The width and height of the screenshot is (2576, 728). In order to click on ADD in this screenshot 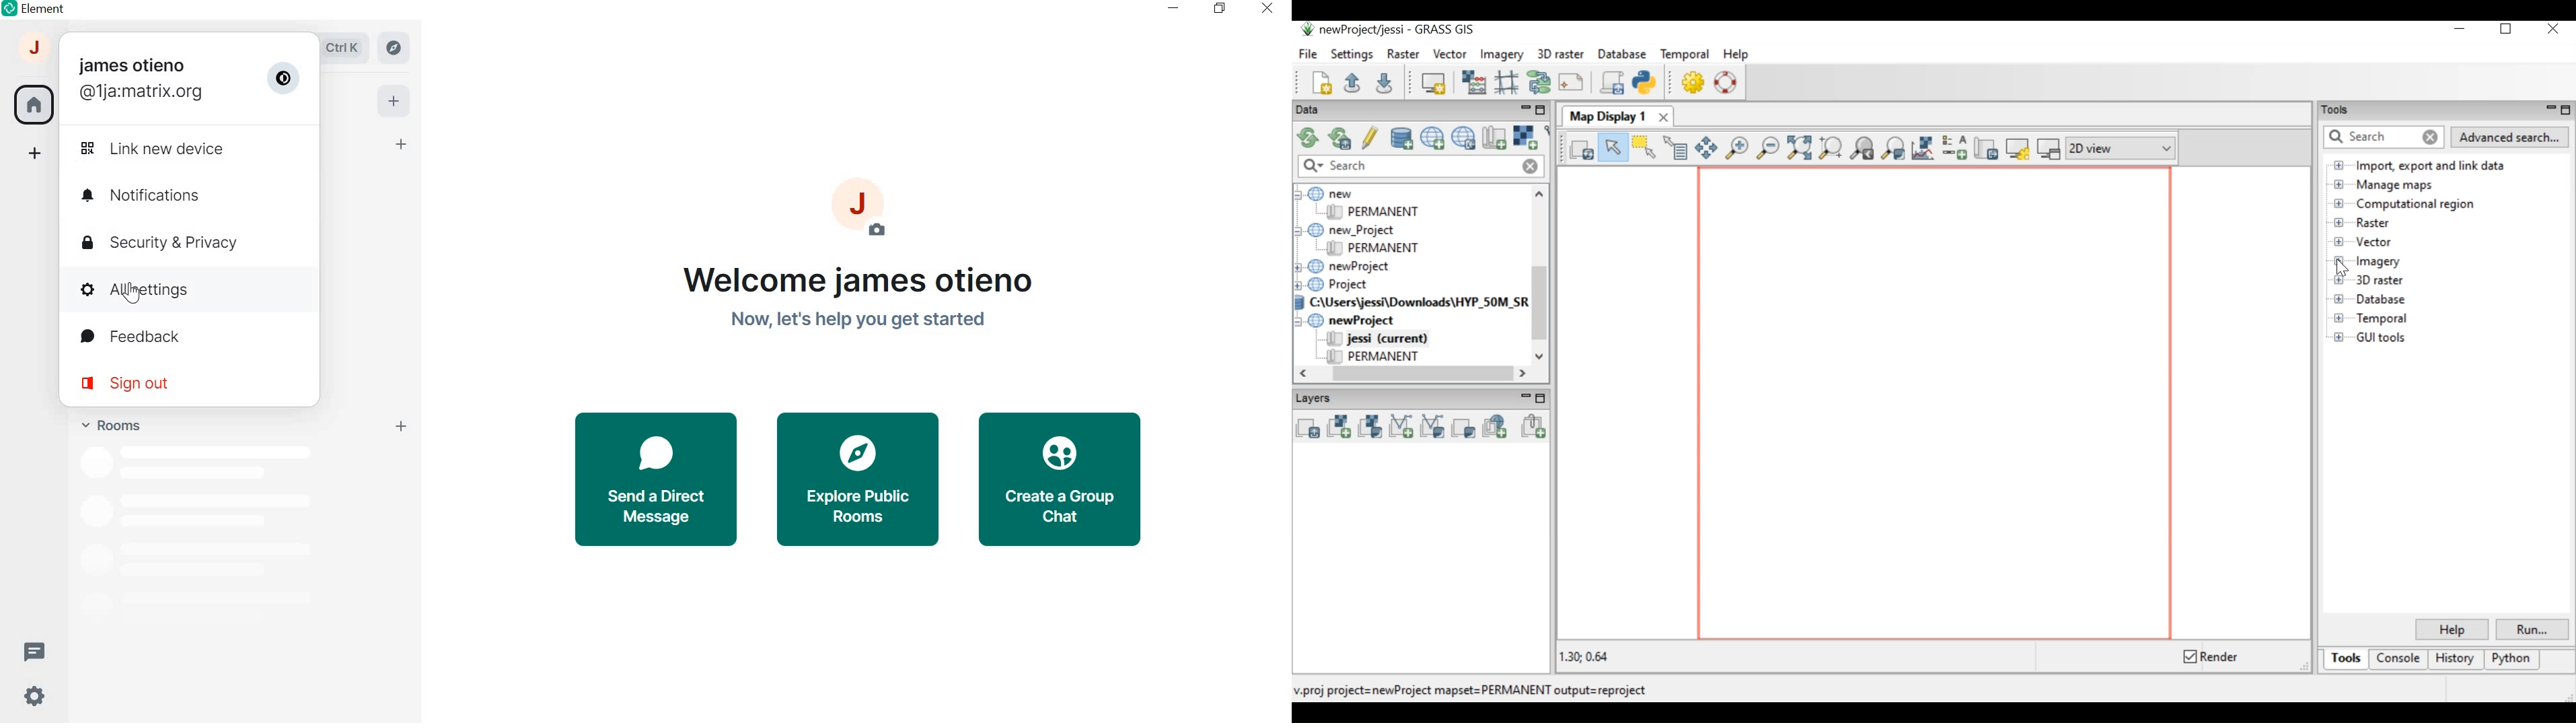, I will do `click(392, 100)`.